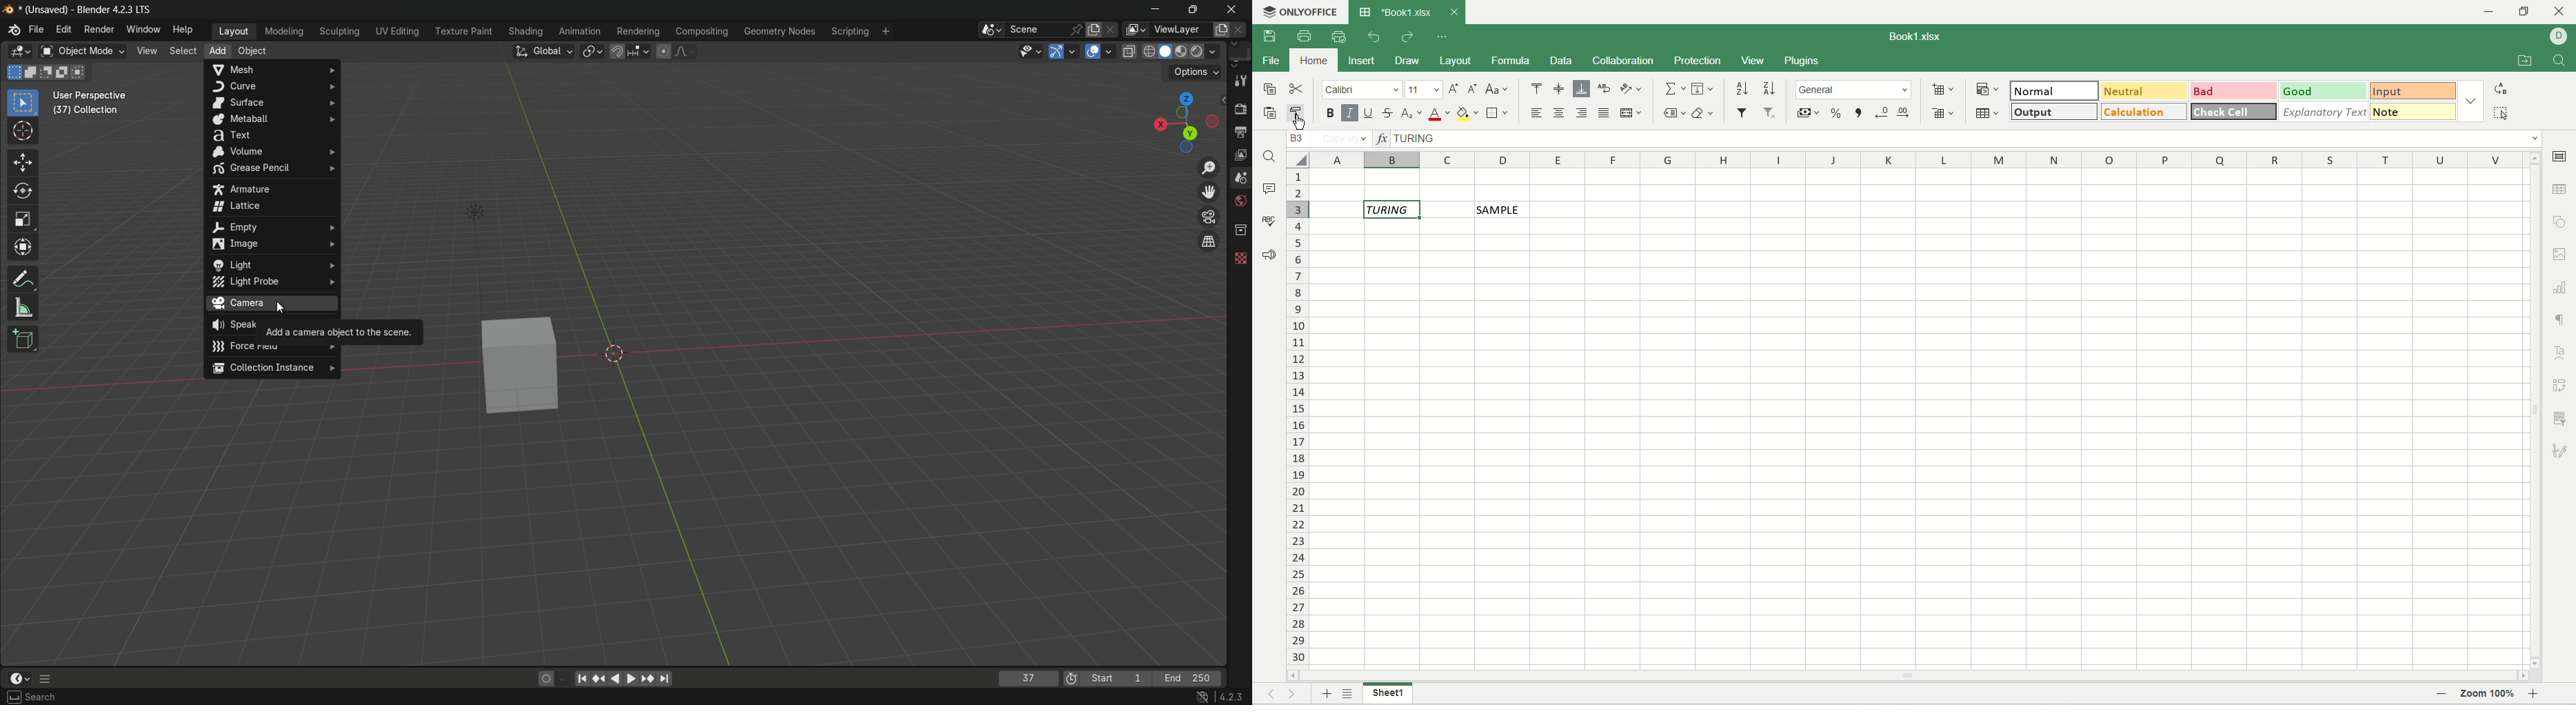  I want to click on output, so click(2055, 111).